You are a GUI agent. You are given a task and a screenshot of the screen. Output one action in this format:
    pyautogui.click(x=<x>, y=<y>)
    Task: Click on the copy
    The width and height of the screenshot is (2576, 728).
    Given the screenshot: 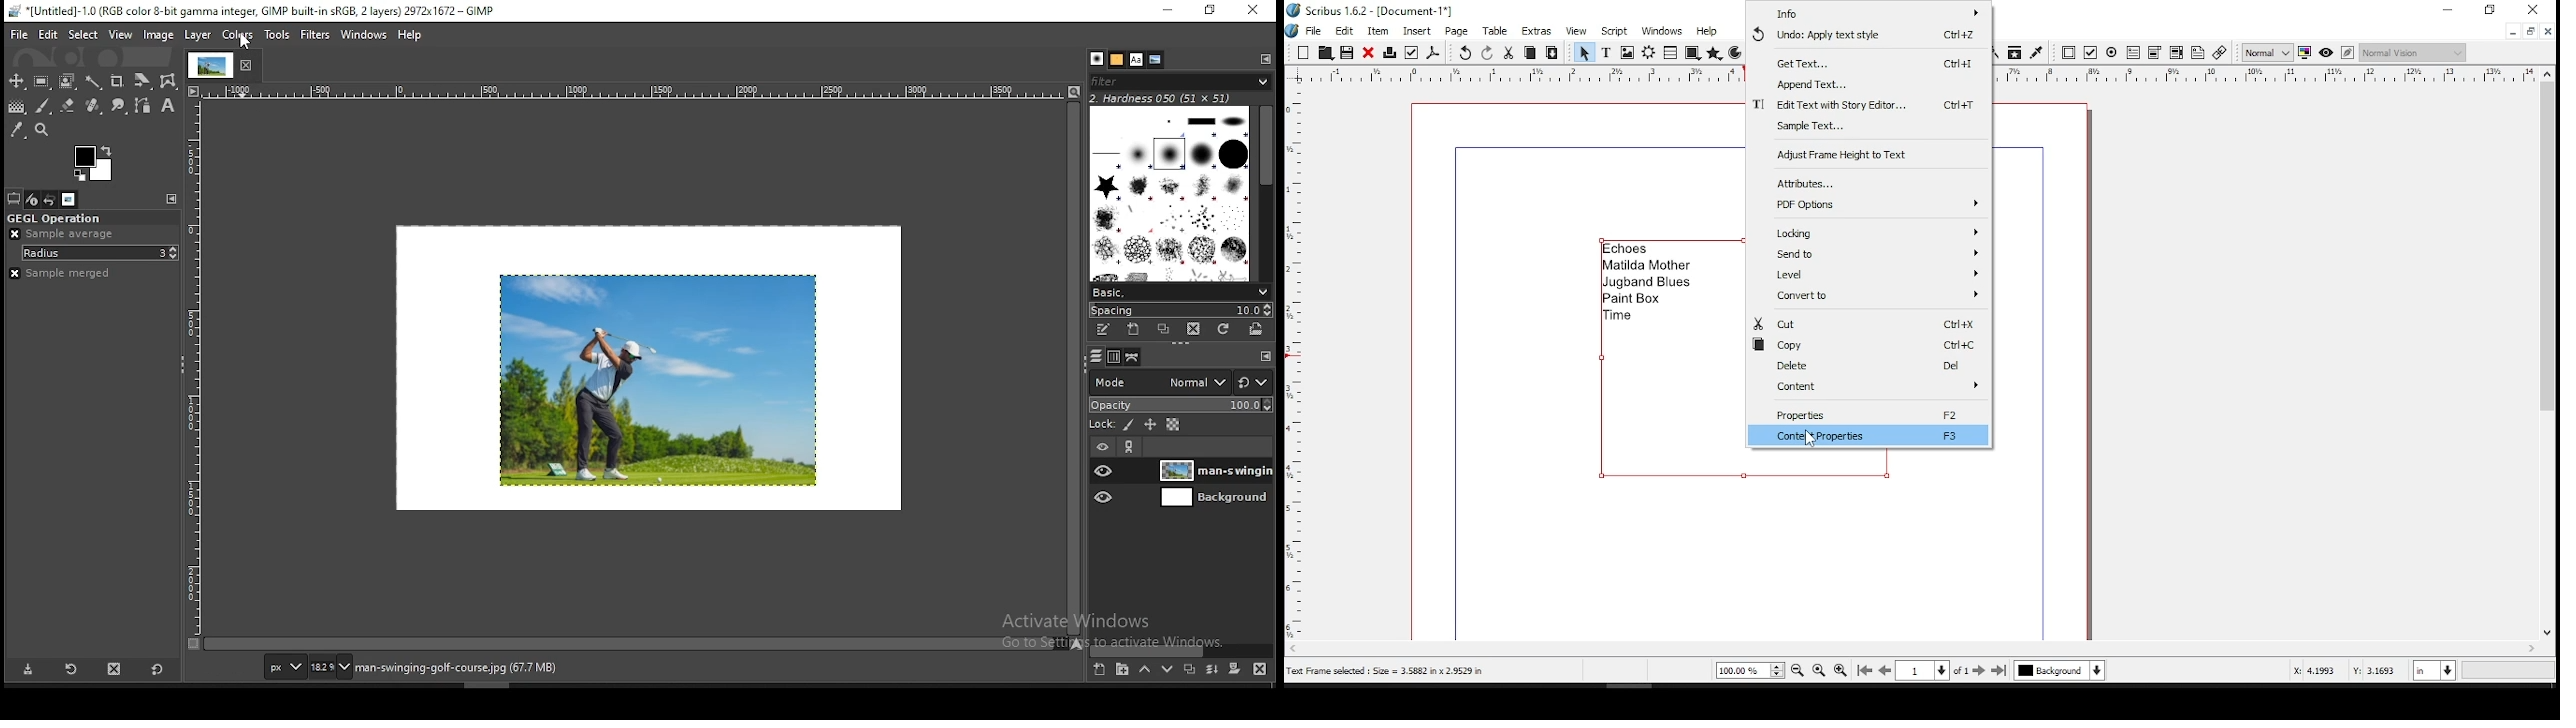 What is the action you would take?
    pyautogui.click(x=1869, y=347)
    